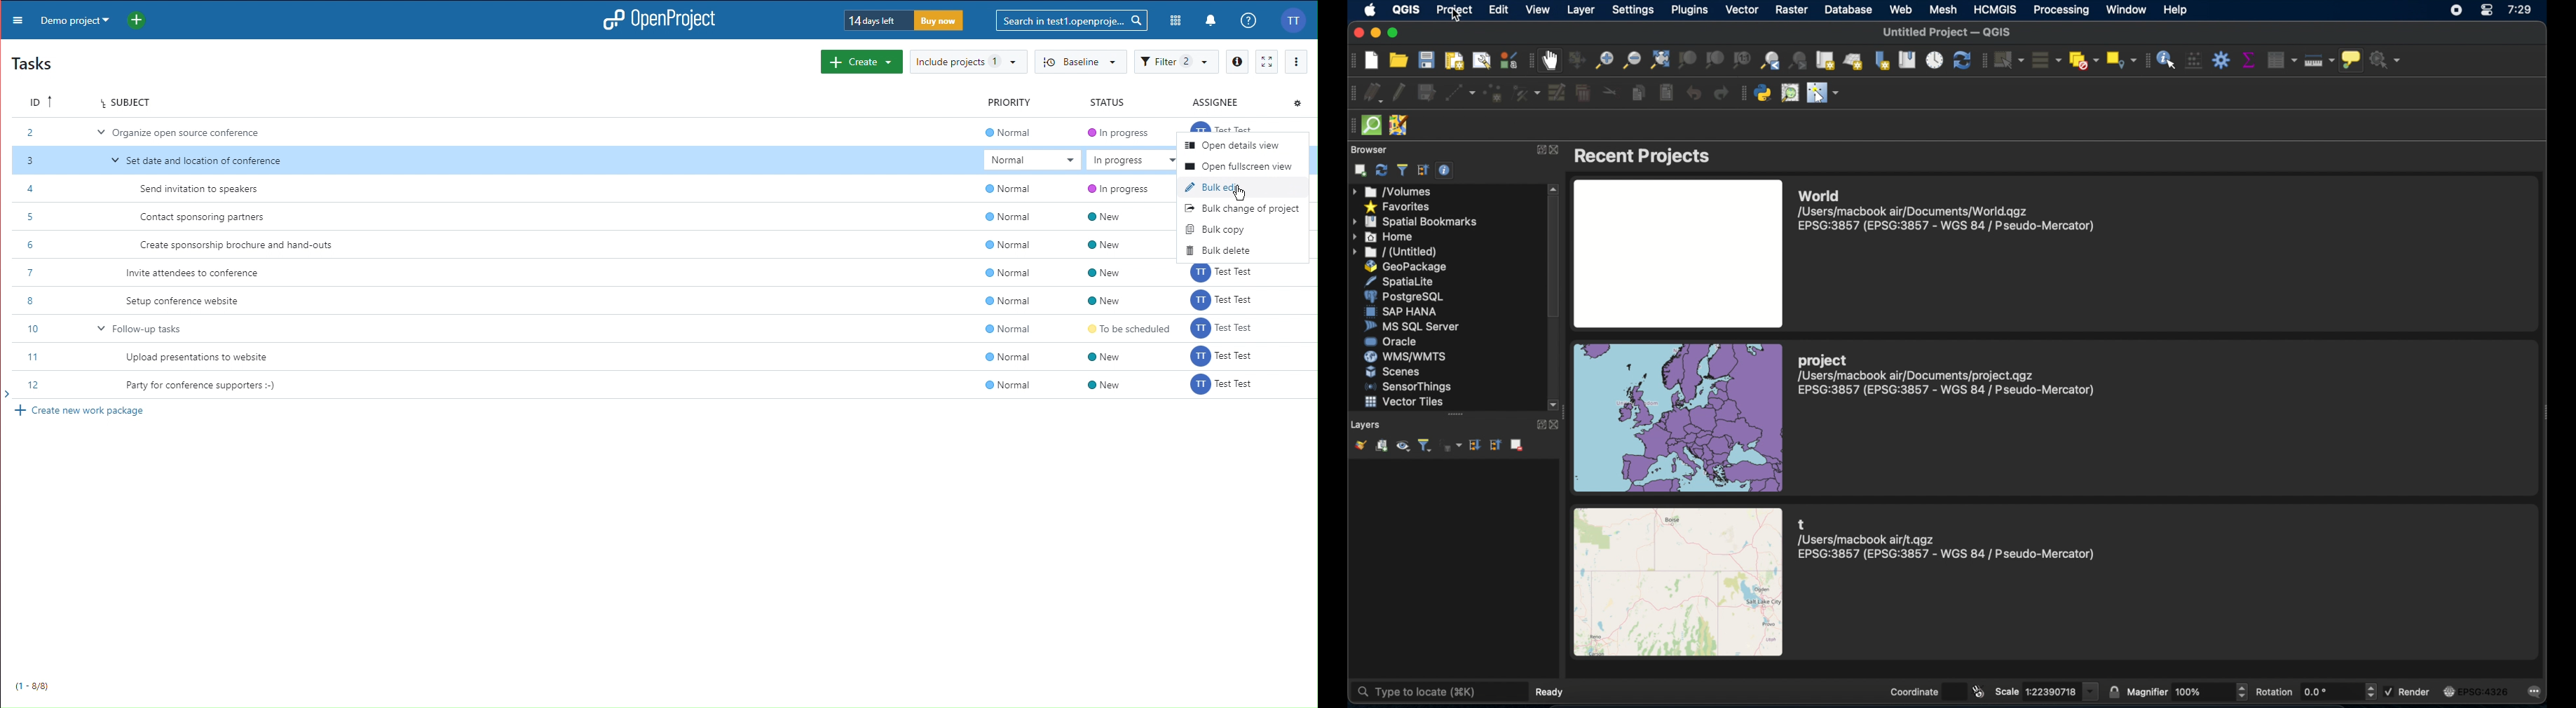 The image size is (2576, 728). Describe the element at coordinates (1405, 356) in the screenshot. I see `wms/wmts` at that location.